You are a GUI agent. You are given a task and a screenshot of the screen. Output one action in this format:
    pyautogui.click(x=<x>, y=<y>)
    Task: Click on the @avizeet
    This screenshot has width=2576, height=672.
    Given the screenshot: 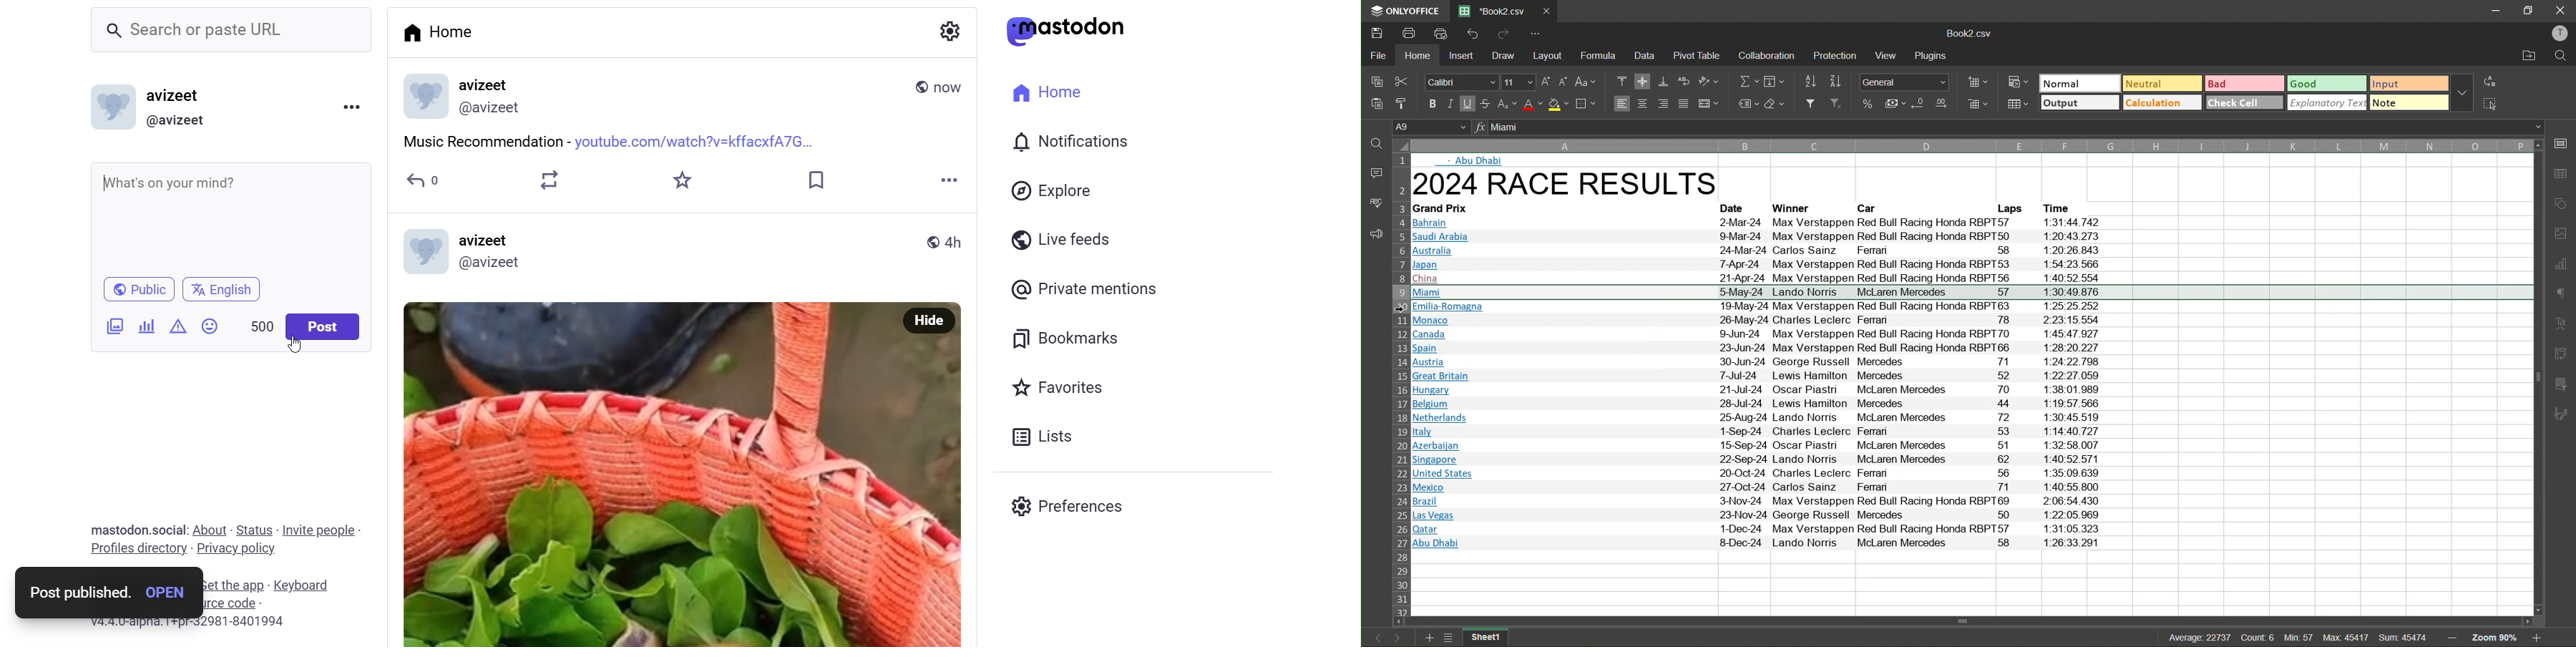 What is the action you would take?
    pyautogui.click(x=184, y=122)
    